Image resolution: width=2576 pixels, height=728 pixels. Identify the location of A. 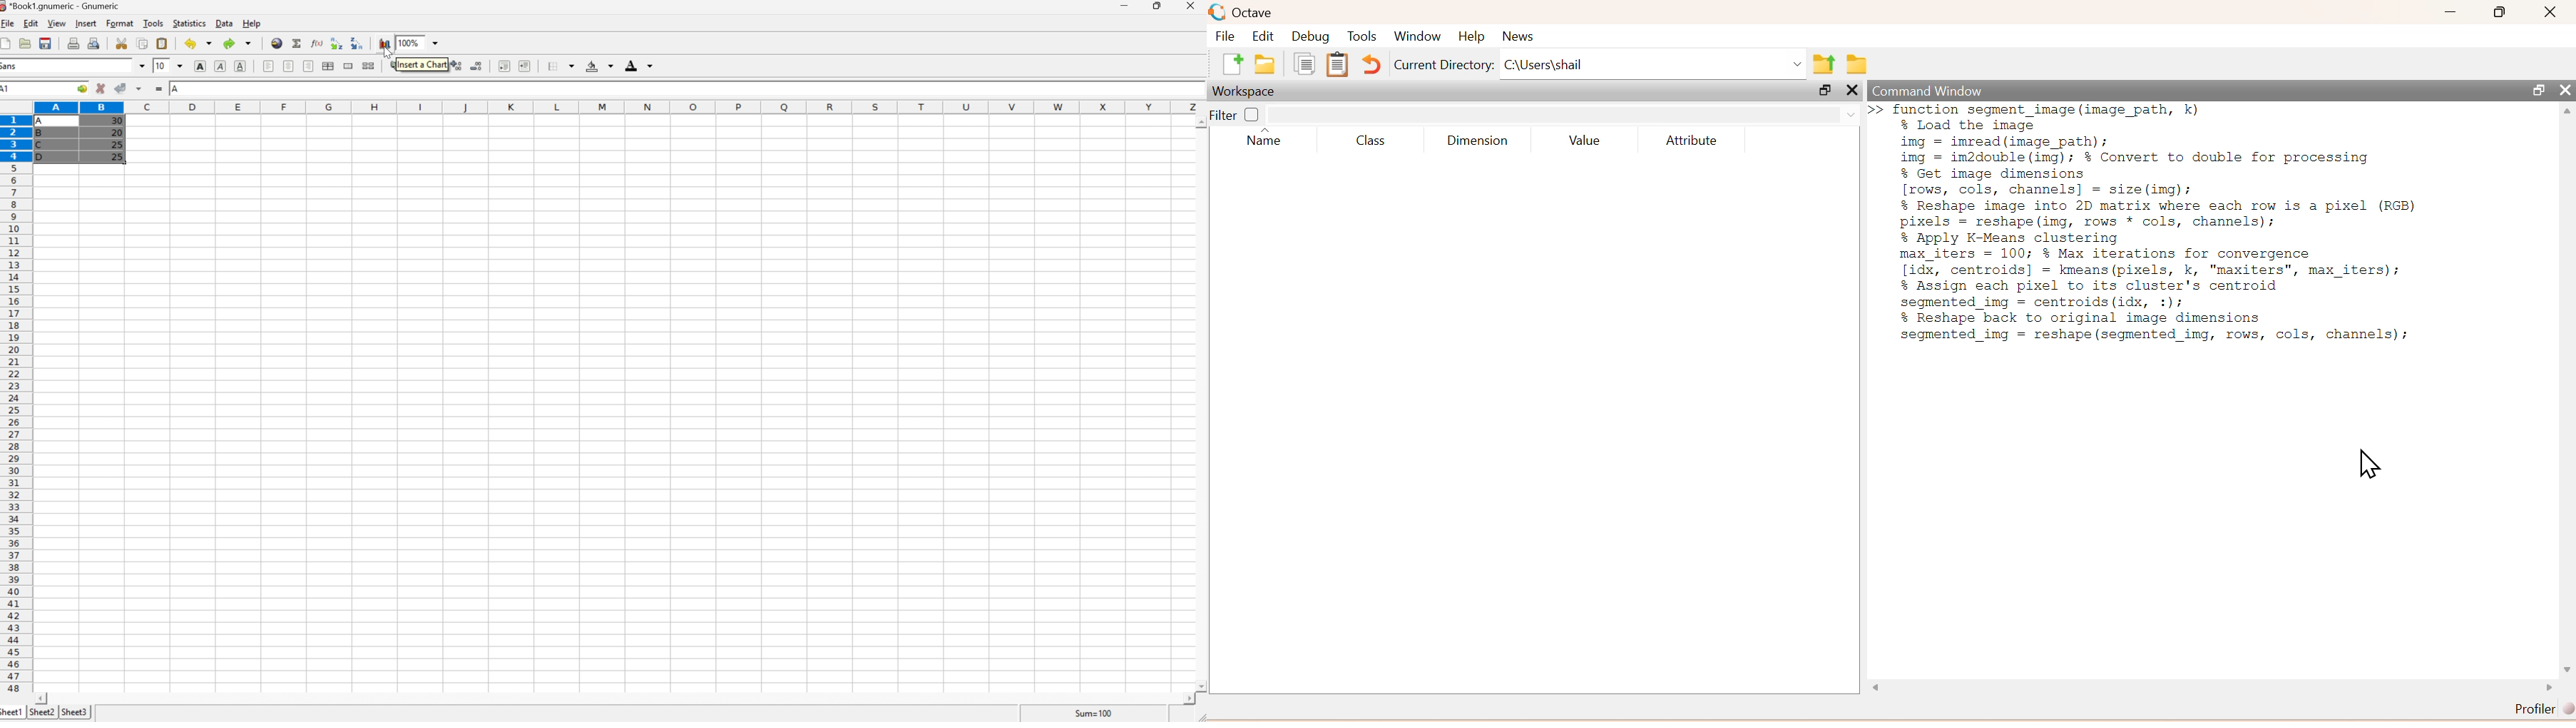
(43, 119).